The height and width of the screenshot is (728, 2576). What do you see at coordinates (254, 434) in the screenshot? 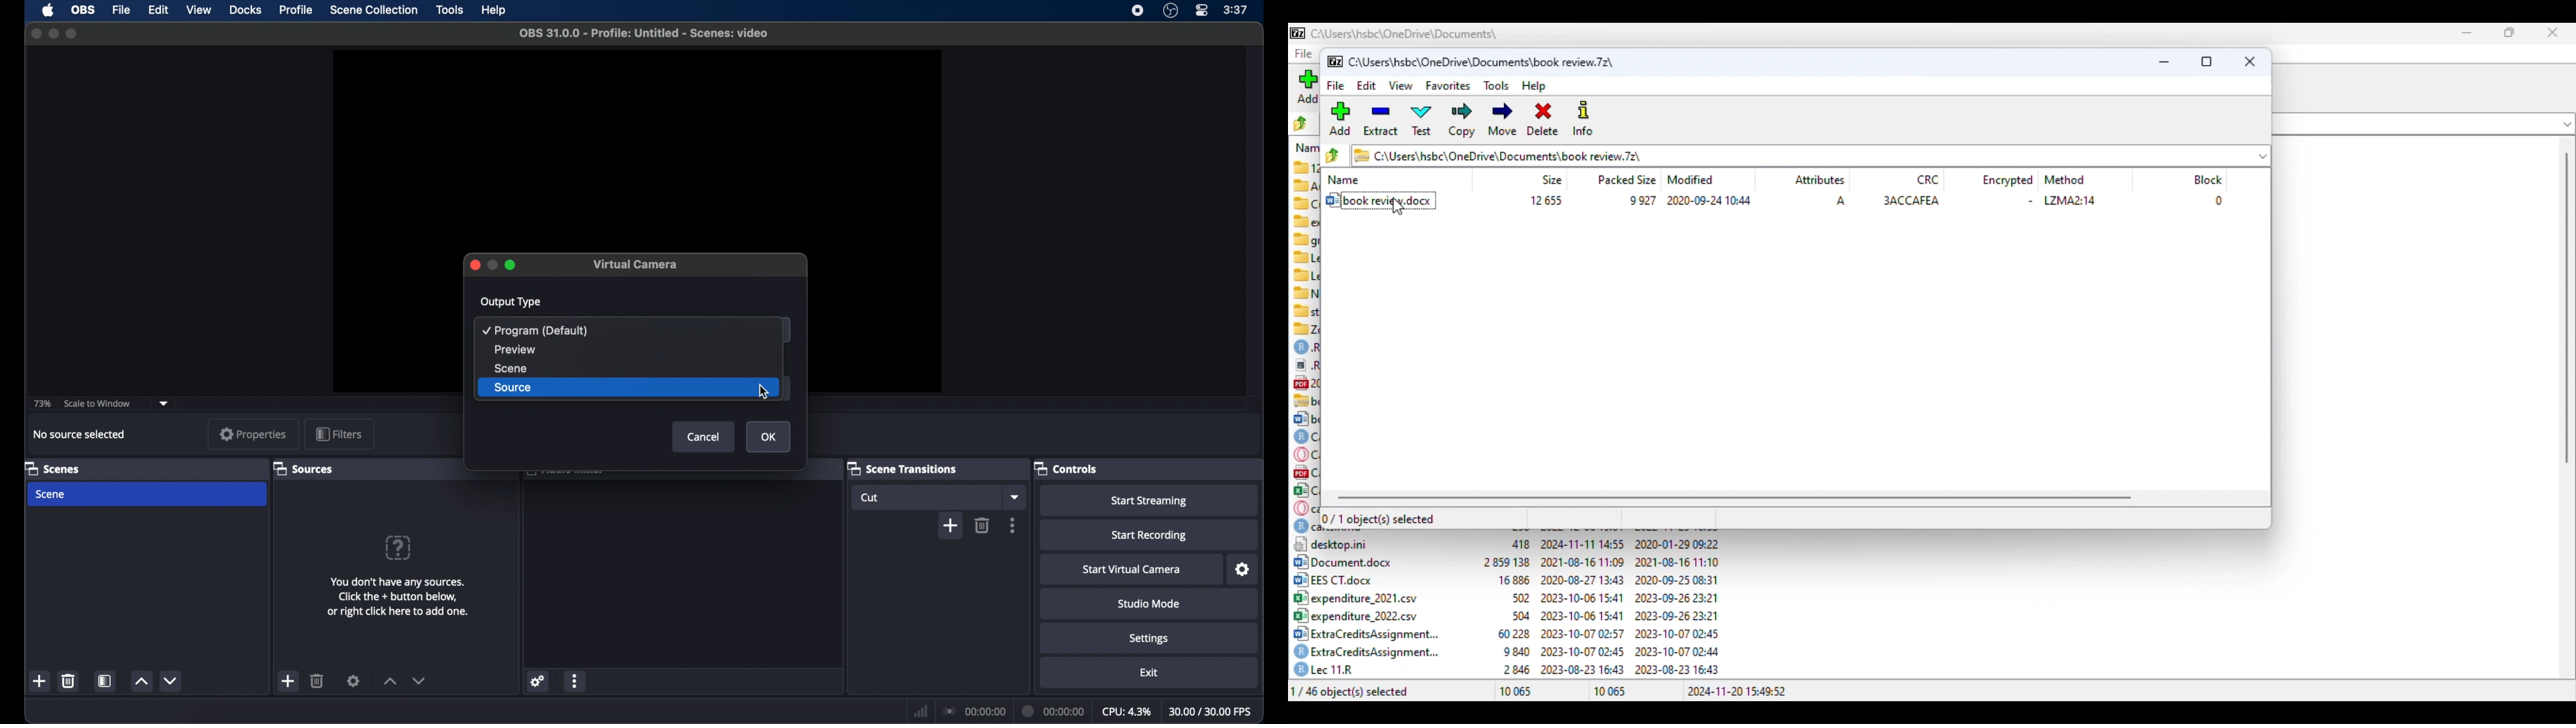
I see `properties` at bounding box center [254, 434].